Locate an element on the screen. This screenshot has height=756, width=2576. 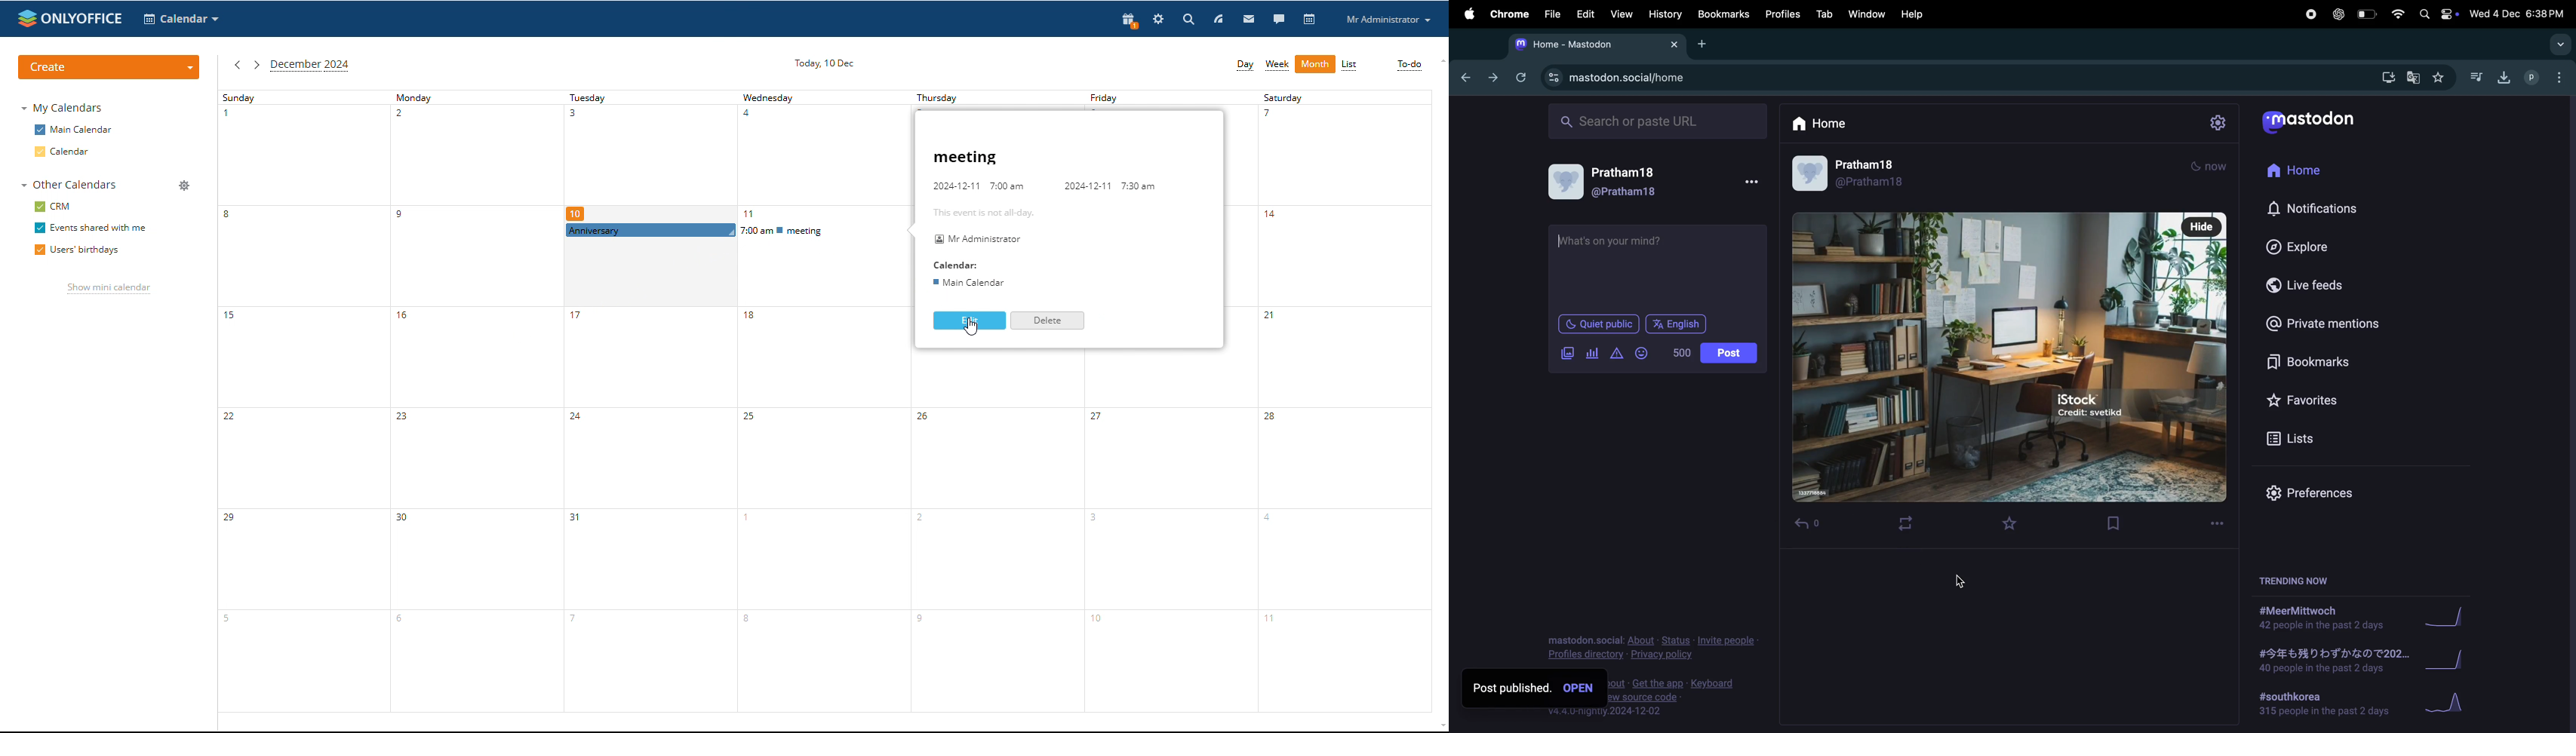
download is located at coordinates (2501, 76).